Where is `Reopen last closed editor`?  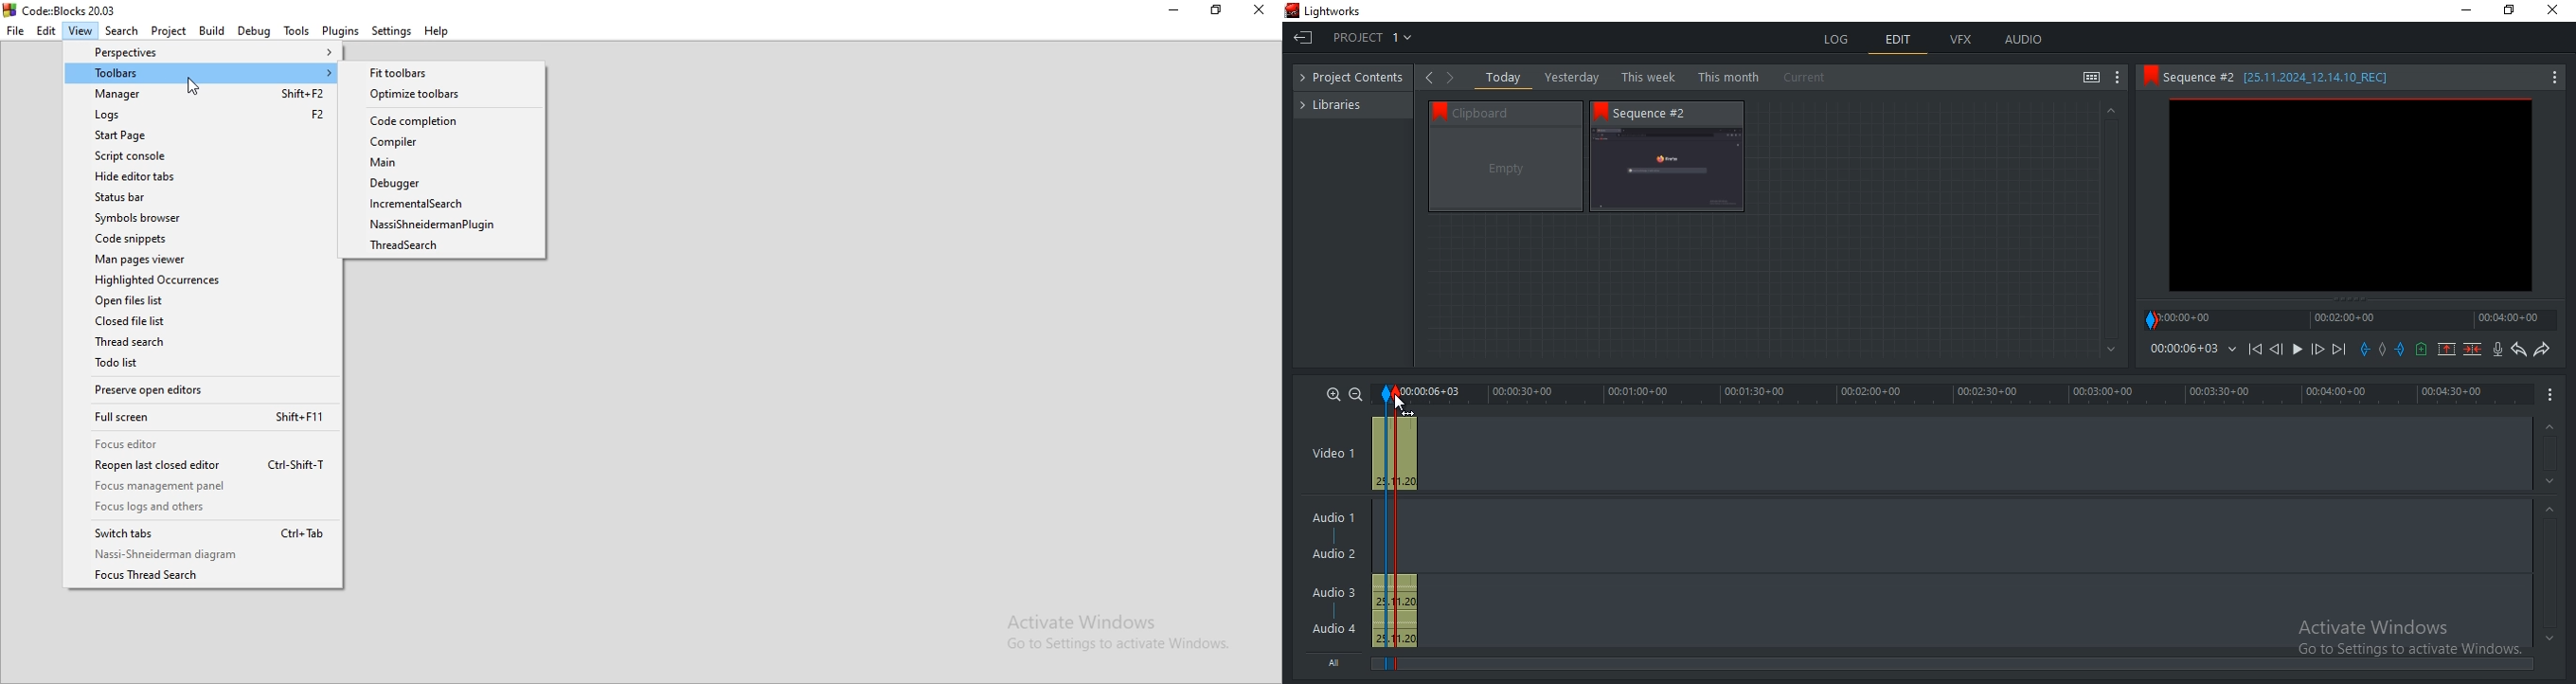 Reopen last closed editor is located at coordinates (199, 466).